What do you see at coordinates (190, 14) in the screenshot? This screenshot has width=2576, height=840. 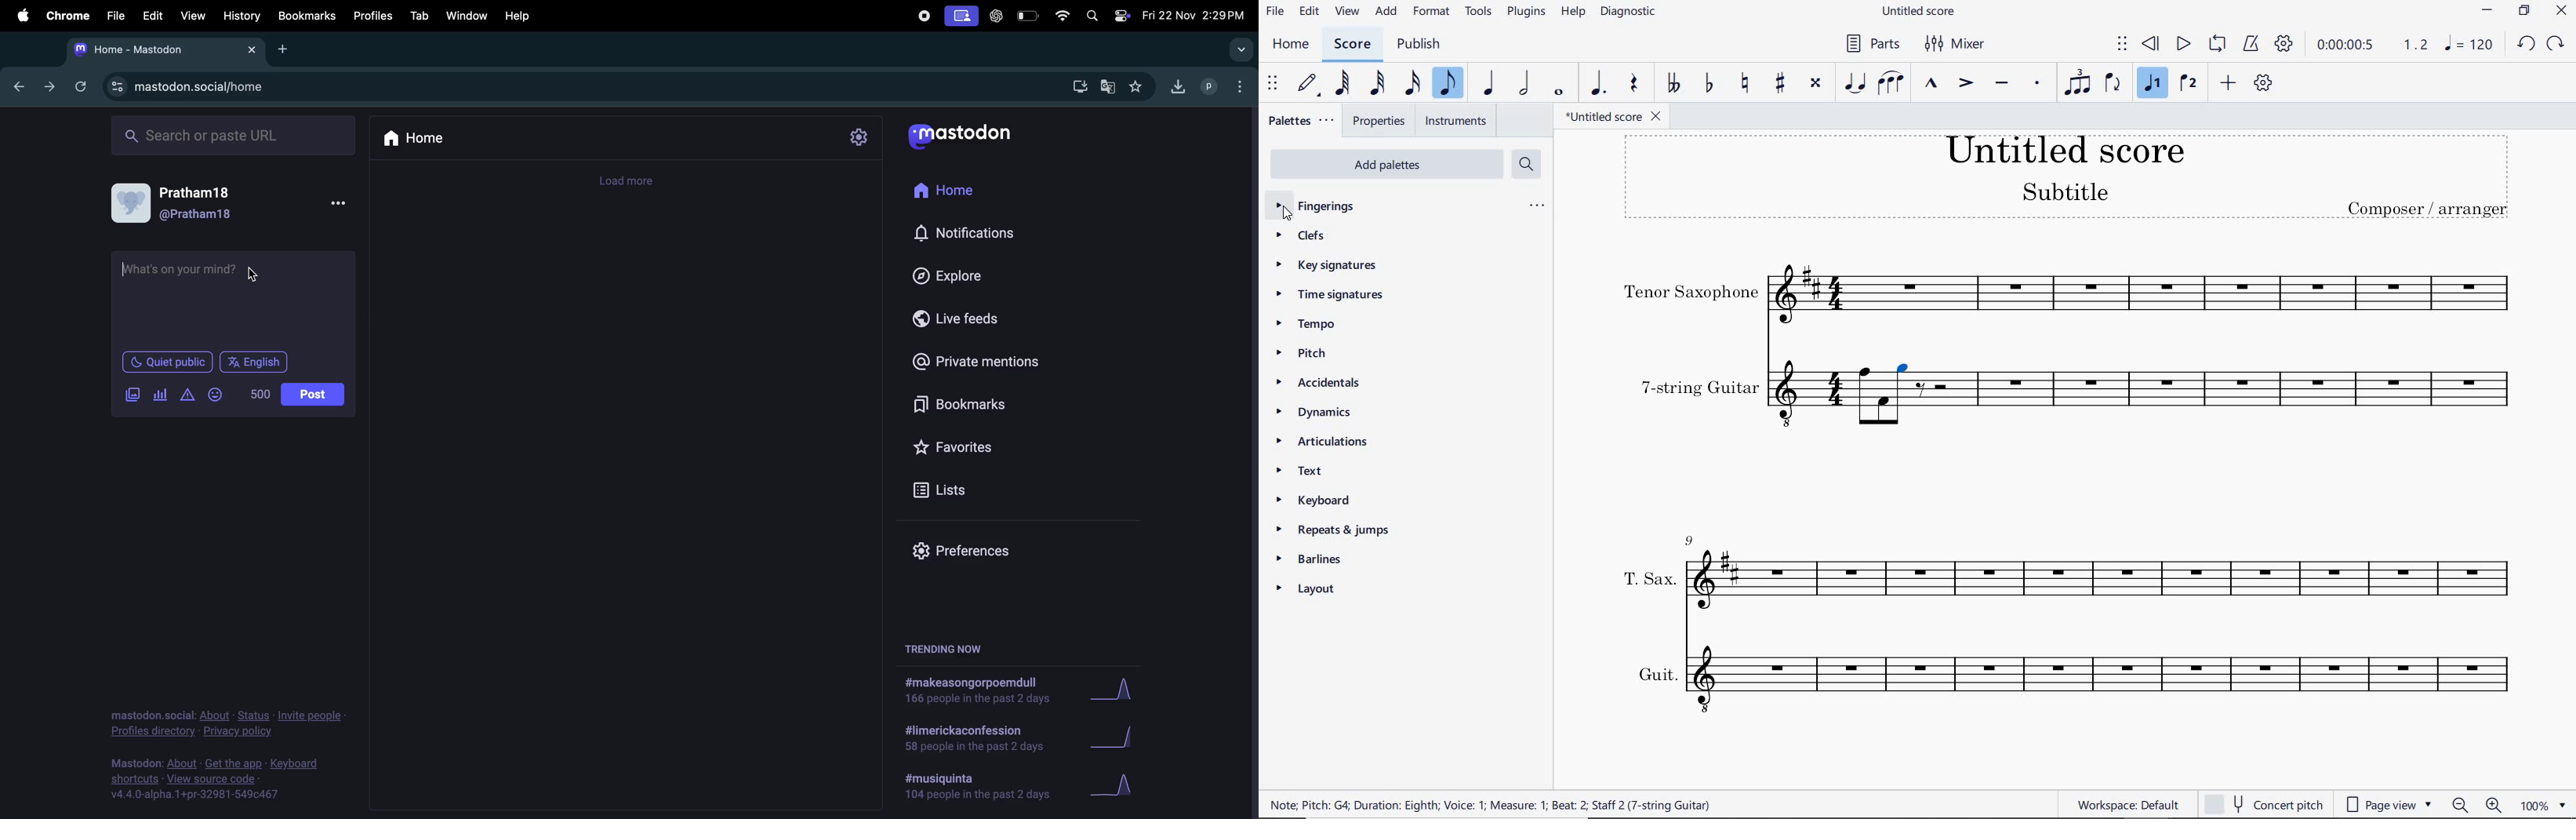 I see `view` at bounding box center [190, 14].